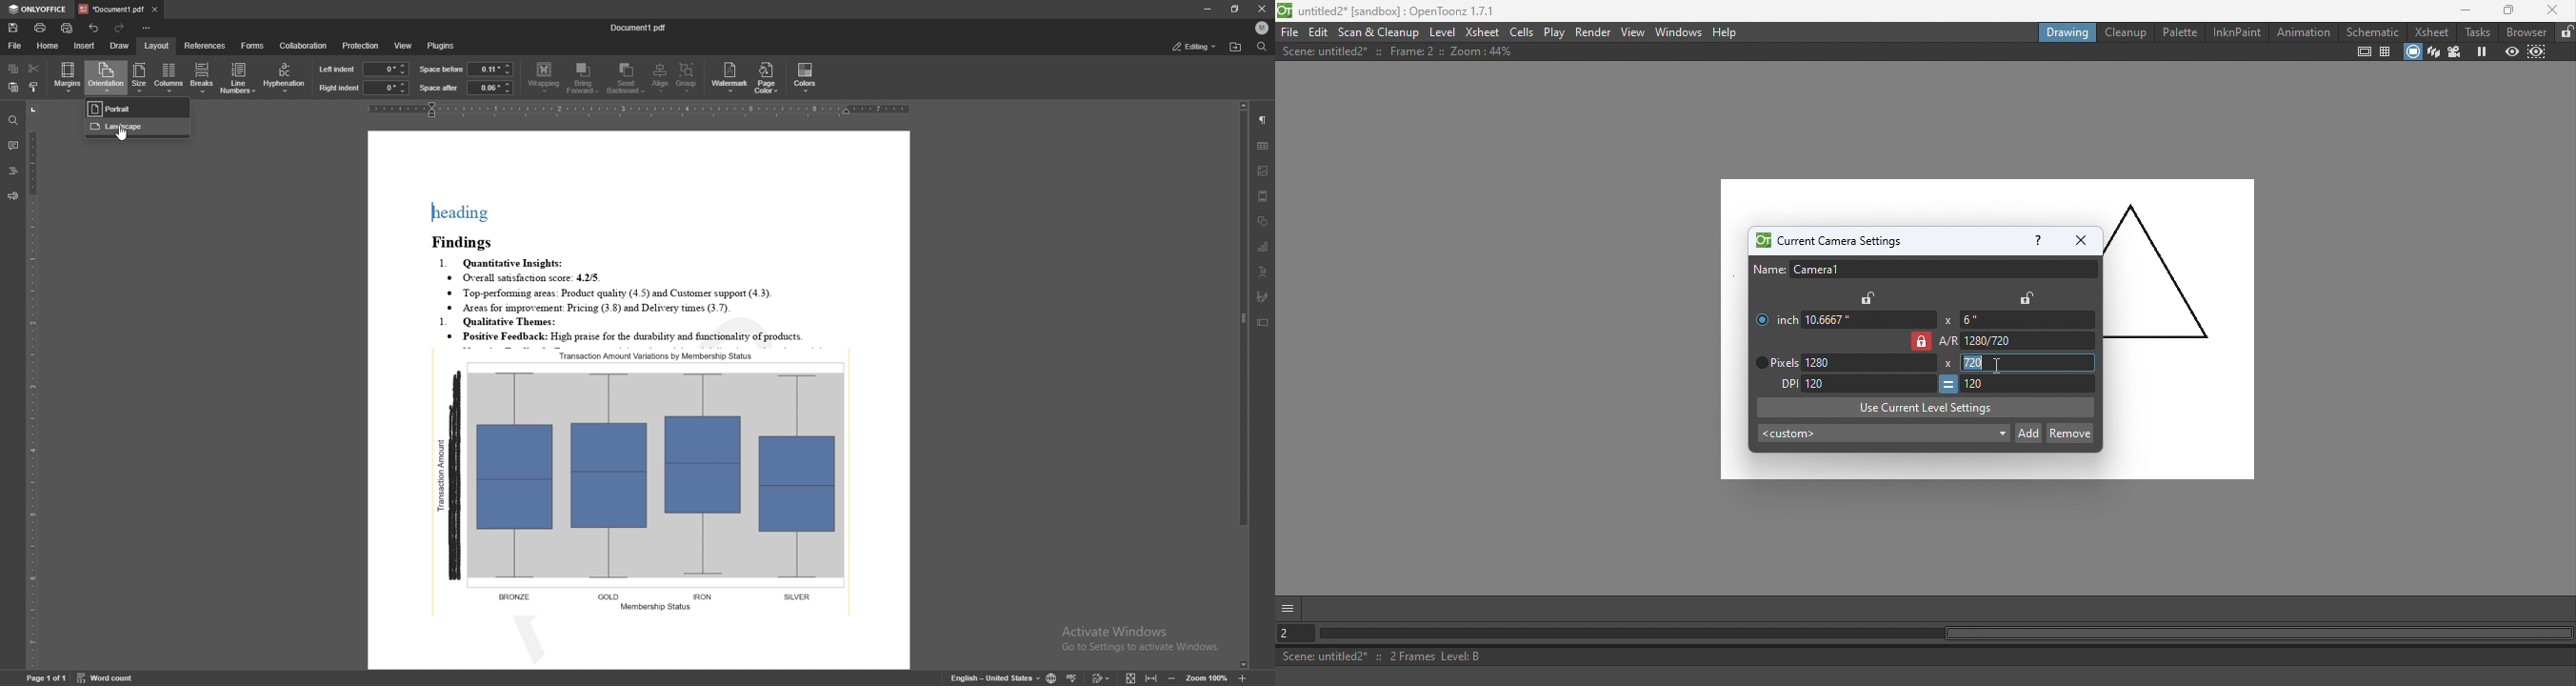 The width and height of the screenshot is (2576, 700). I want to click on group, so click(686, 77).